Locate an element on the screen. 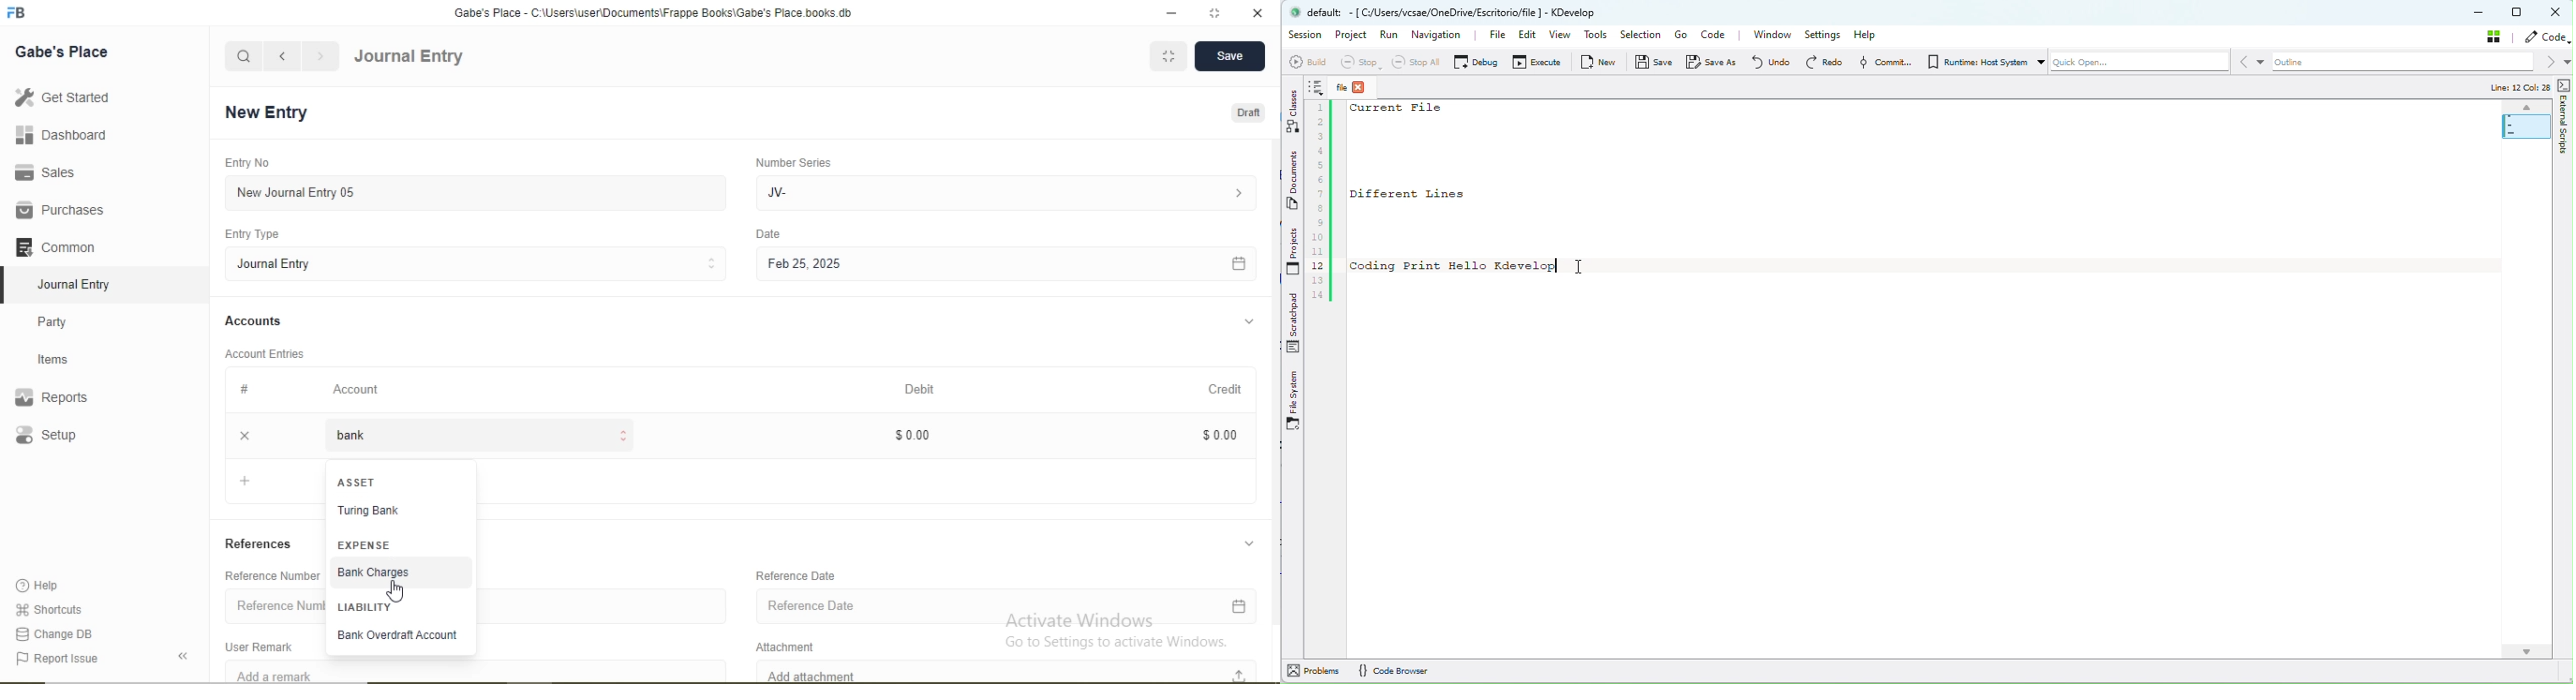  Reference Date is located at coordinates (999, 605).